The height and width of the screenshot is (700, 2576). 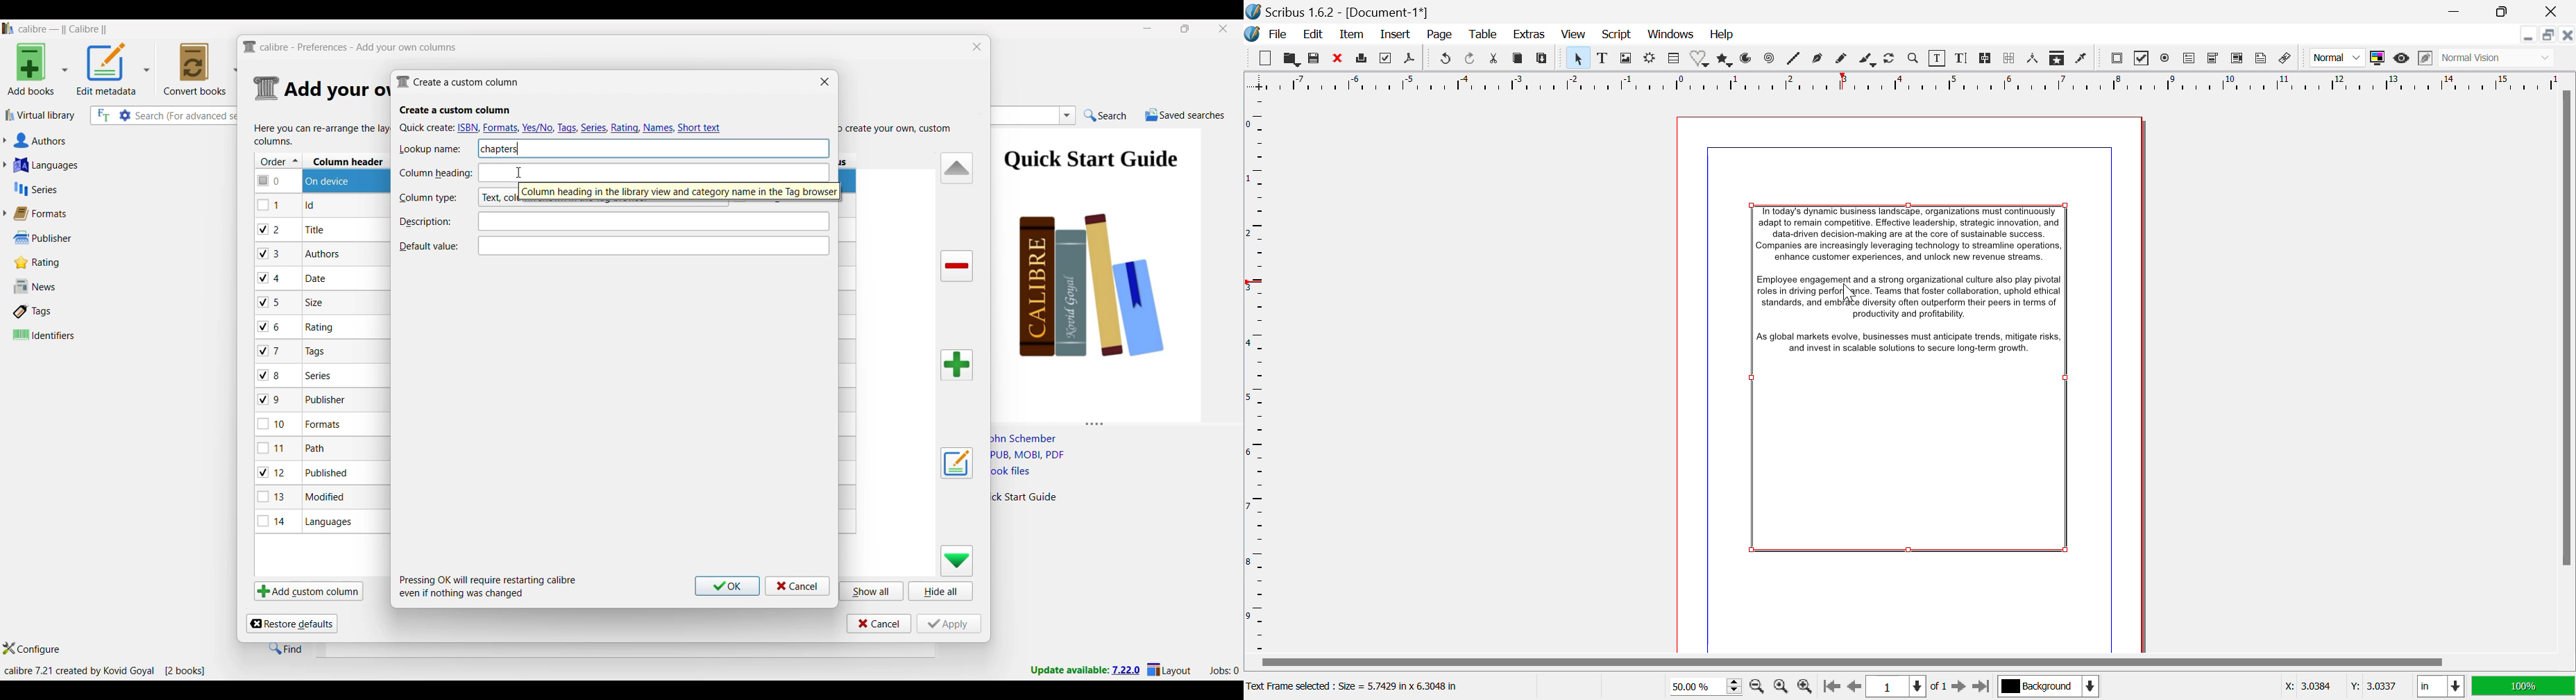 I want to click on Zoom, so click(x=1913, y=60).